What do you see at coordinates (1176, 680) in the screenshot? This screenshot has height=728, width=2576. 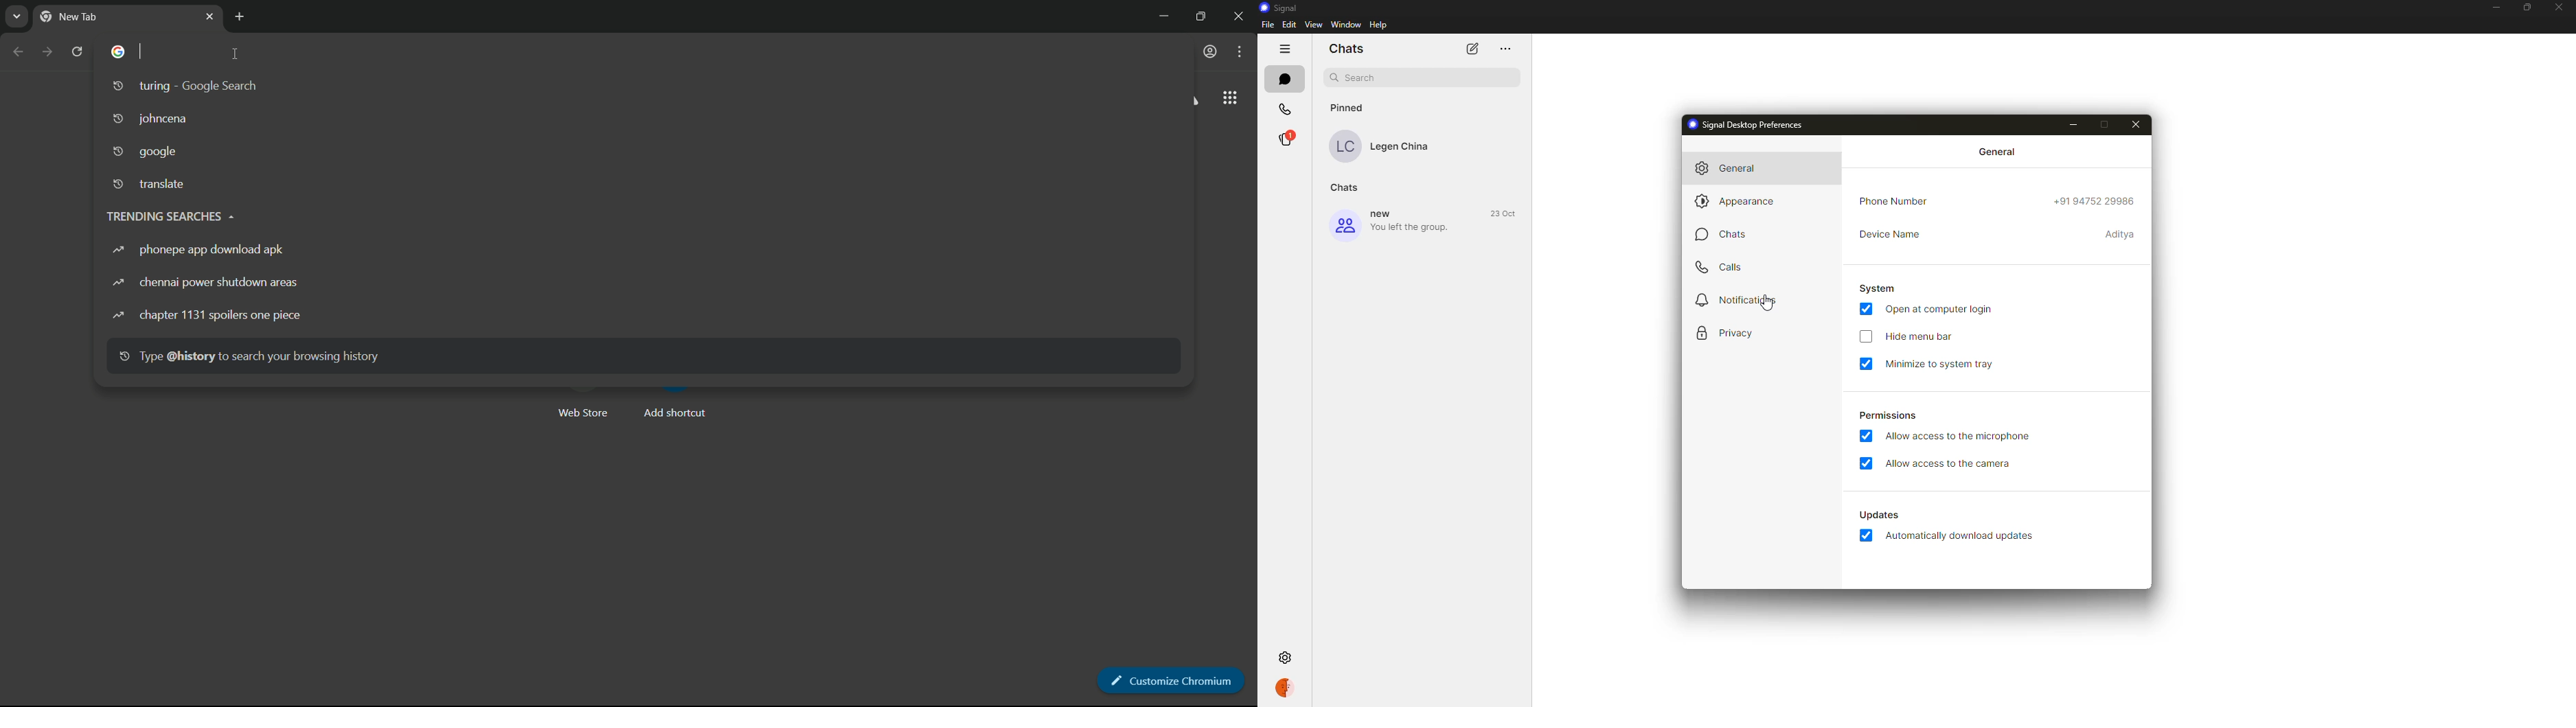 I see `customize chromium` at bounding box center [1176, 680].